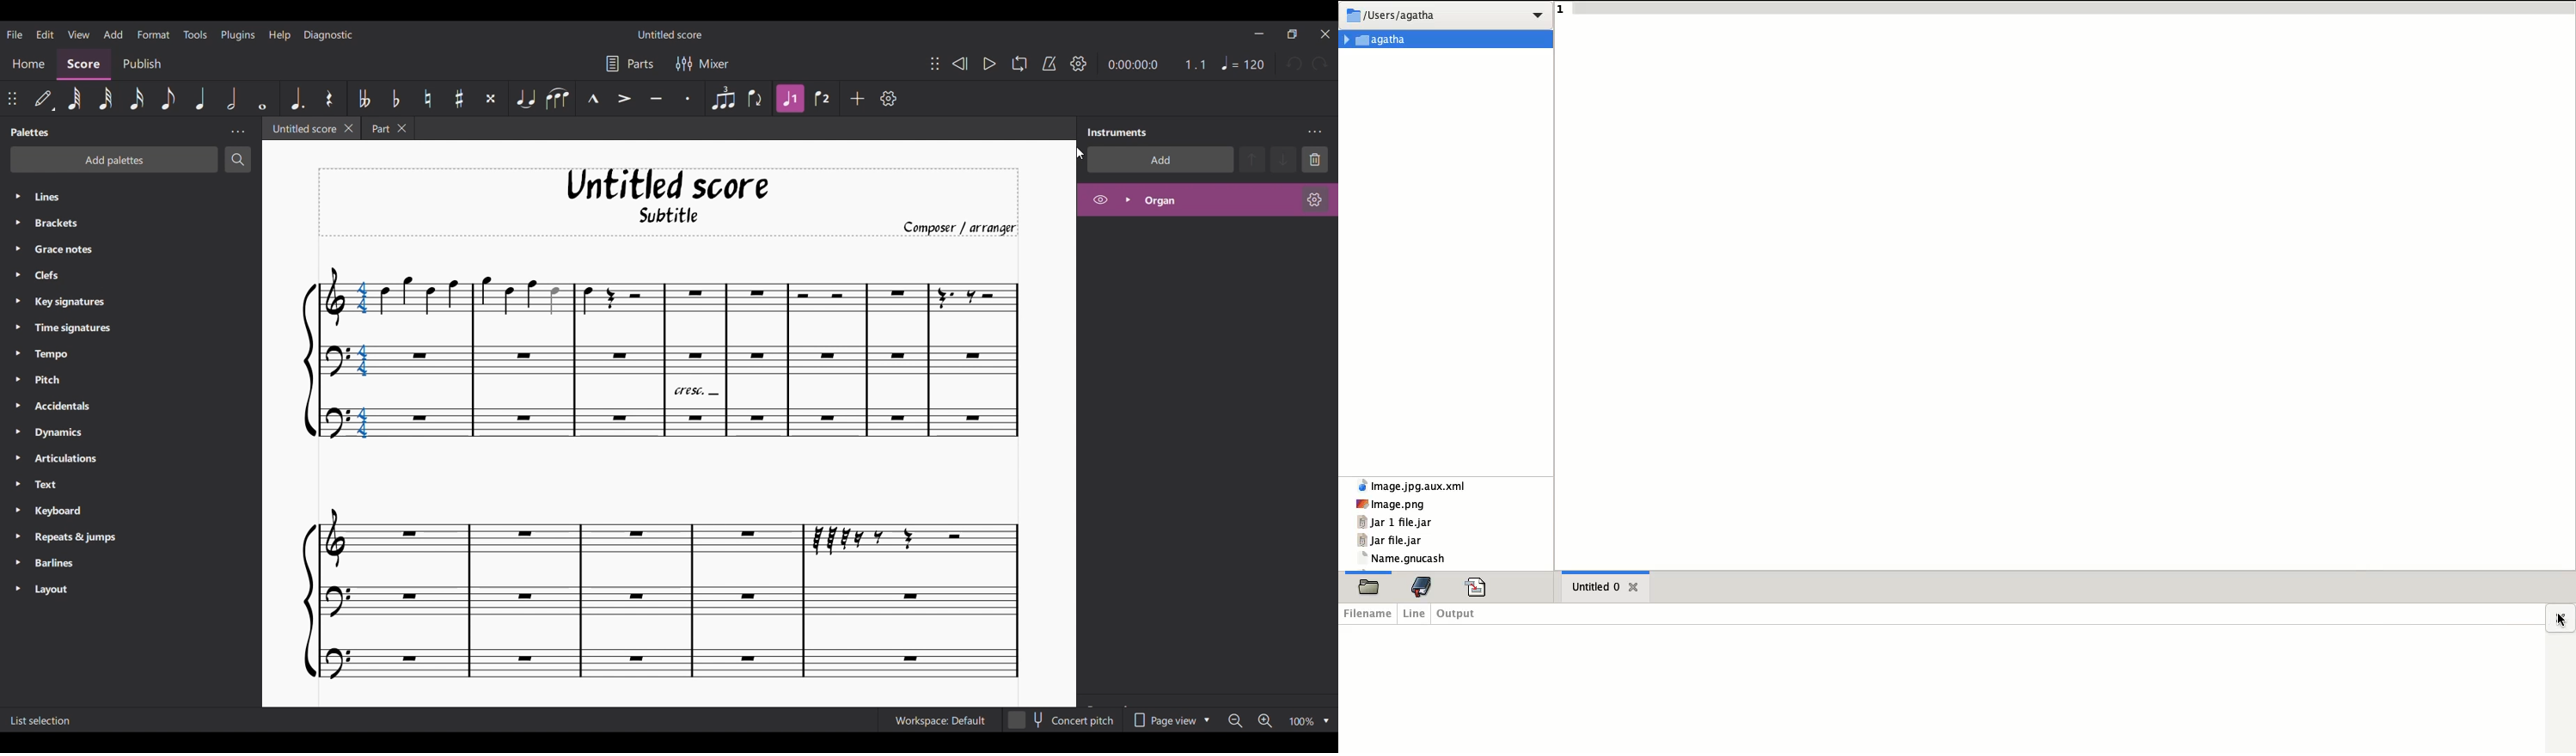  What do you see at coordinates (1368, 614) in the screenshot?
I see `filename` at bounding box center [1368, 614].